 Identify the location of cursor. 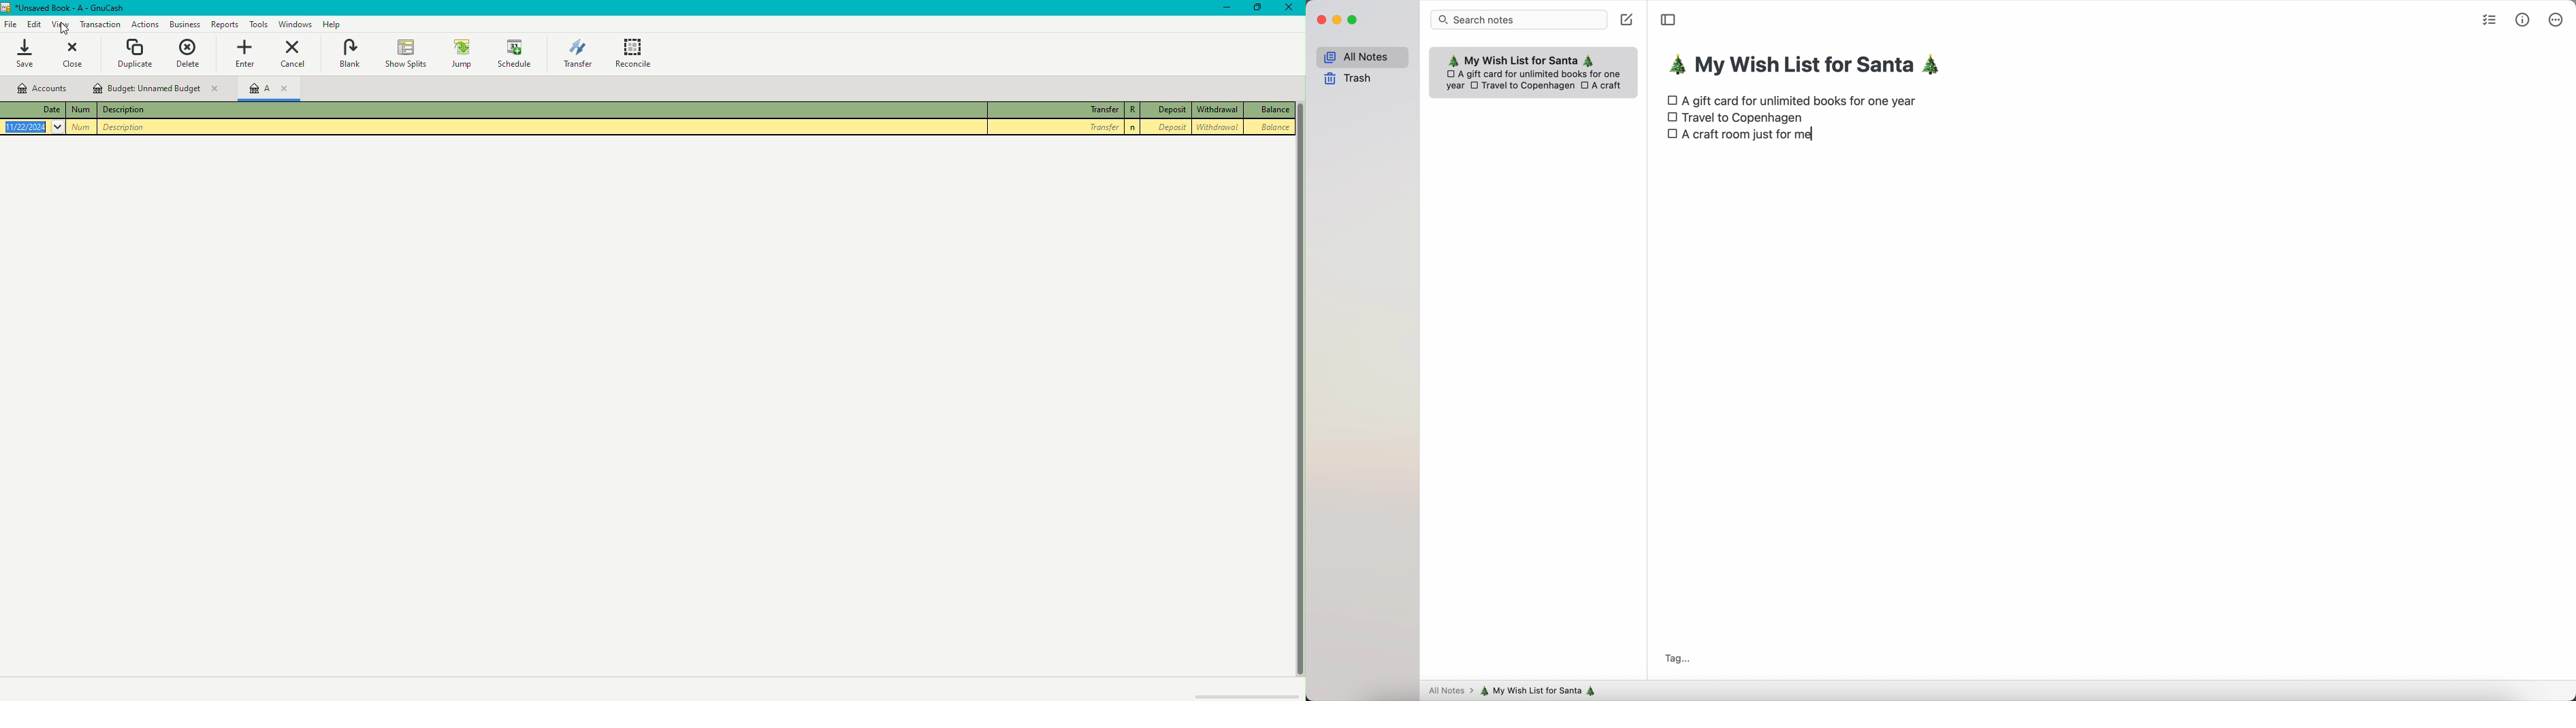
(67, 28).